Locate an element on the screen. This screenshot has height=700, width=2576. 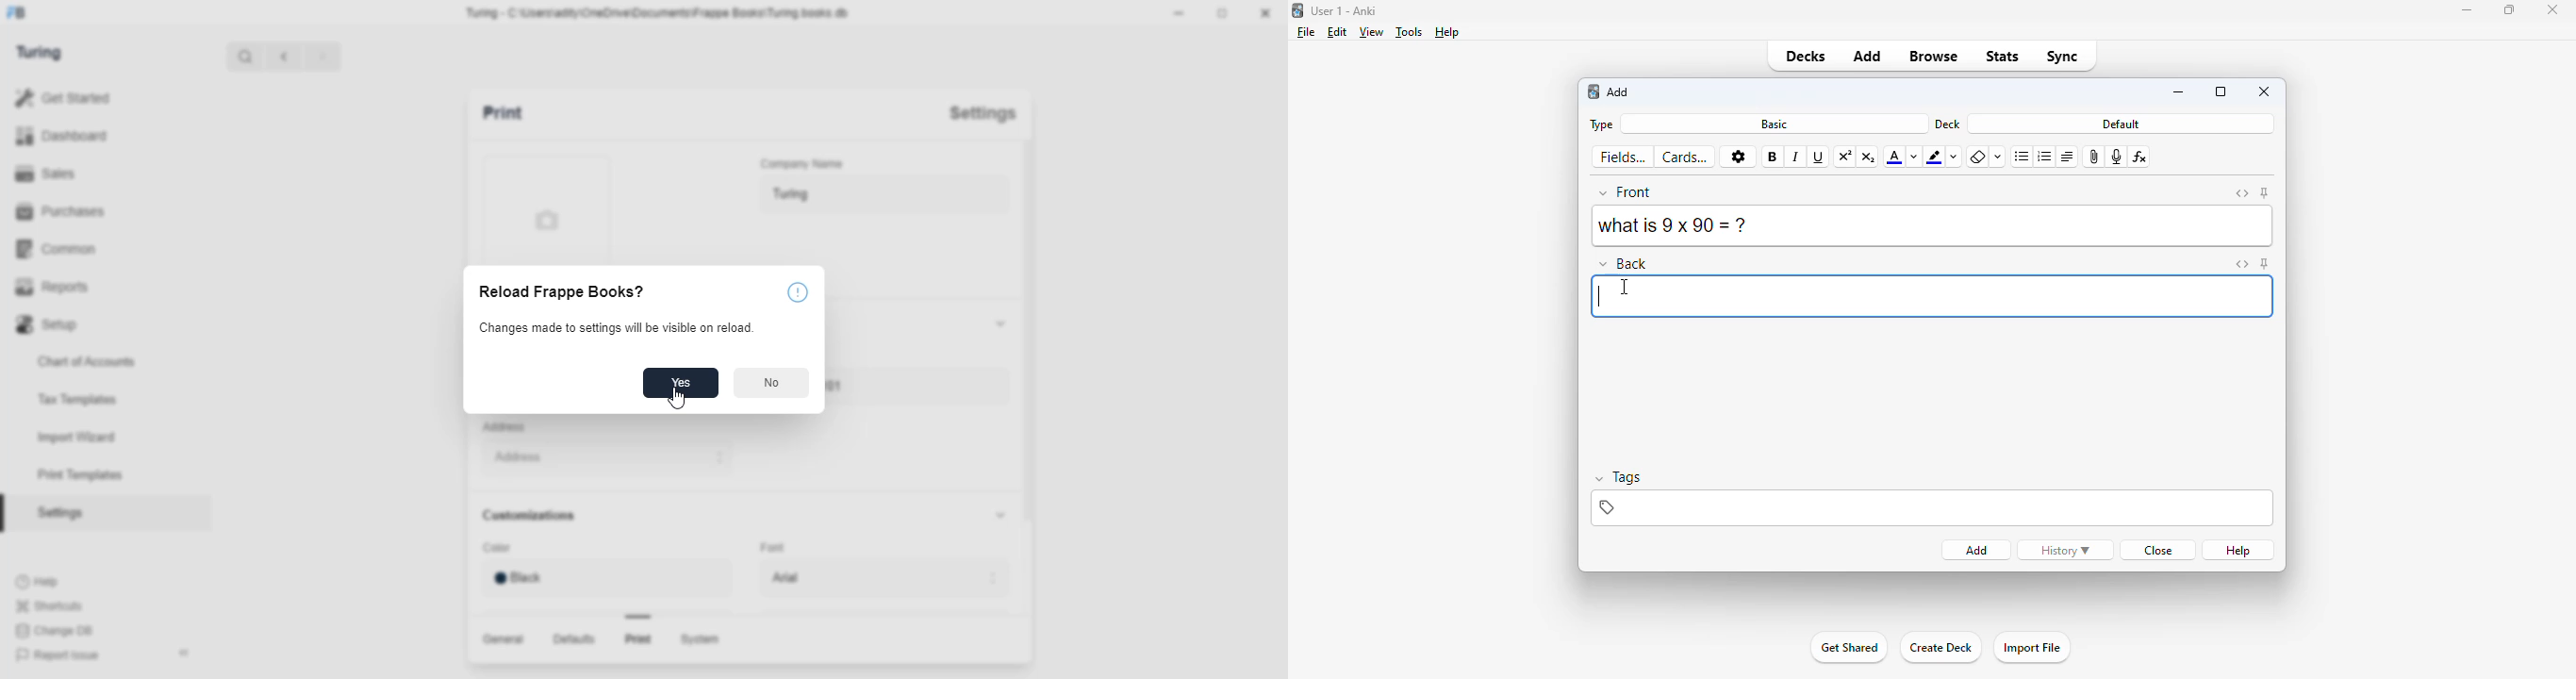
Turing is located at coordinates (881, 196).